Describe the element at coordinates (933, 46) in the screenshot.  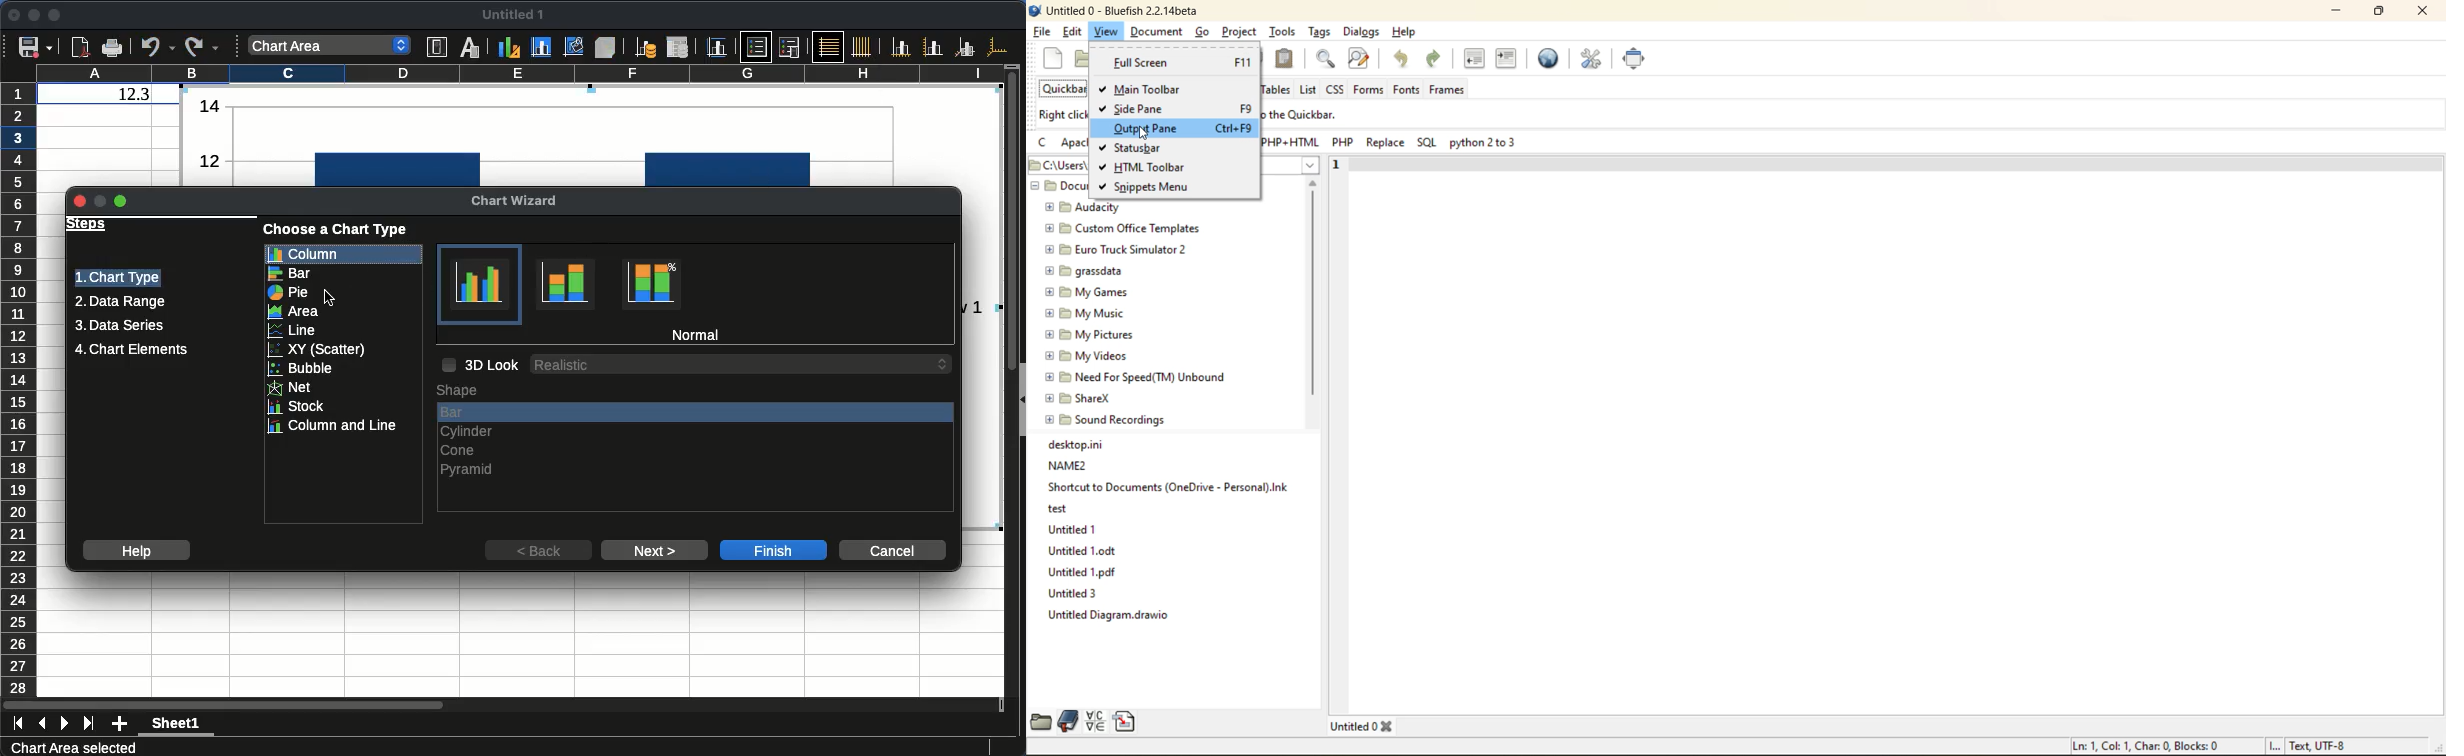
I see `Y axis` at that location.